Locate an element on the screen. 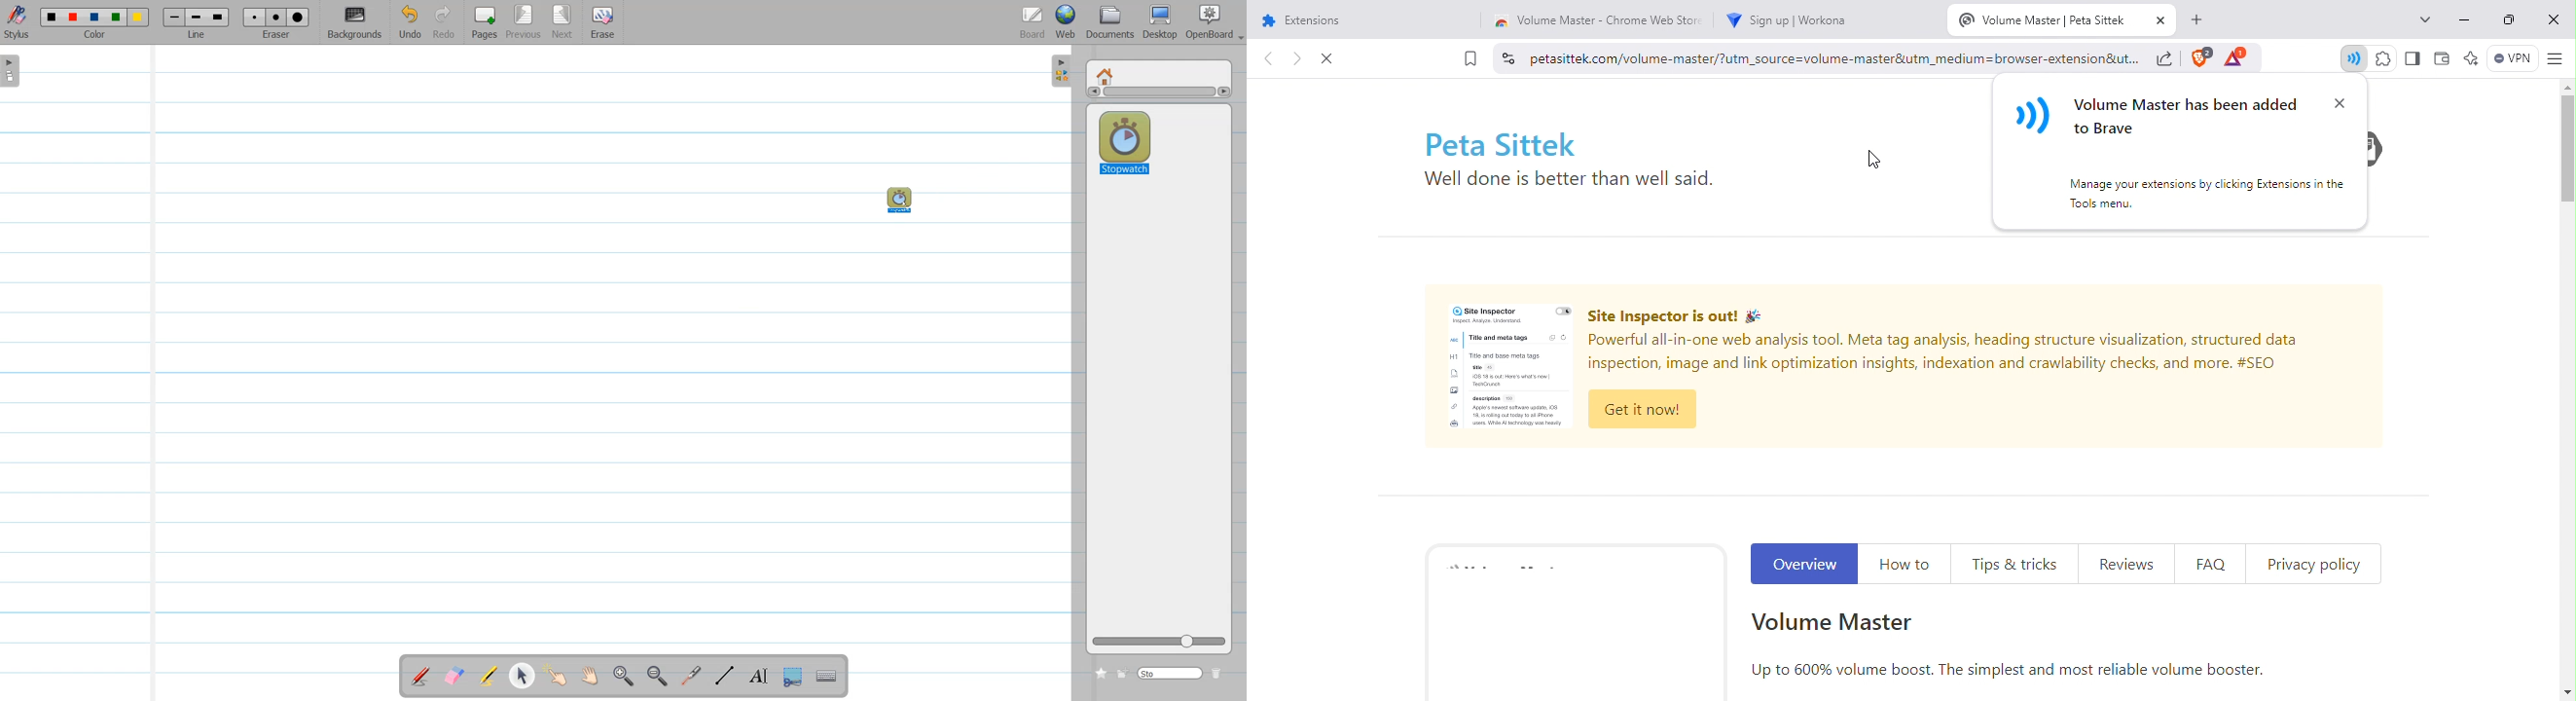 The image size is (2576, 728). Reviews is located at coordinates (2127, 564).